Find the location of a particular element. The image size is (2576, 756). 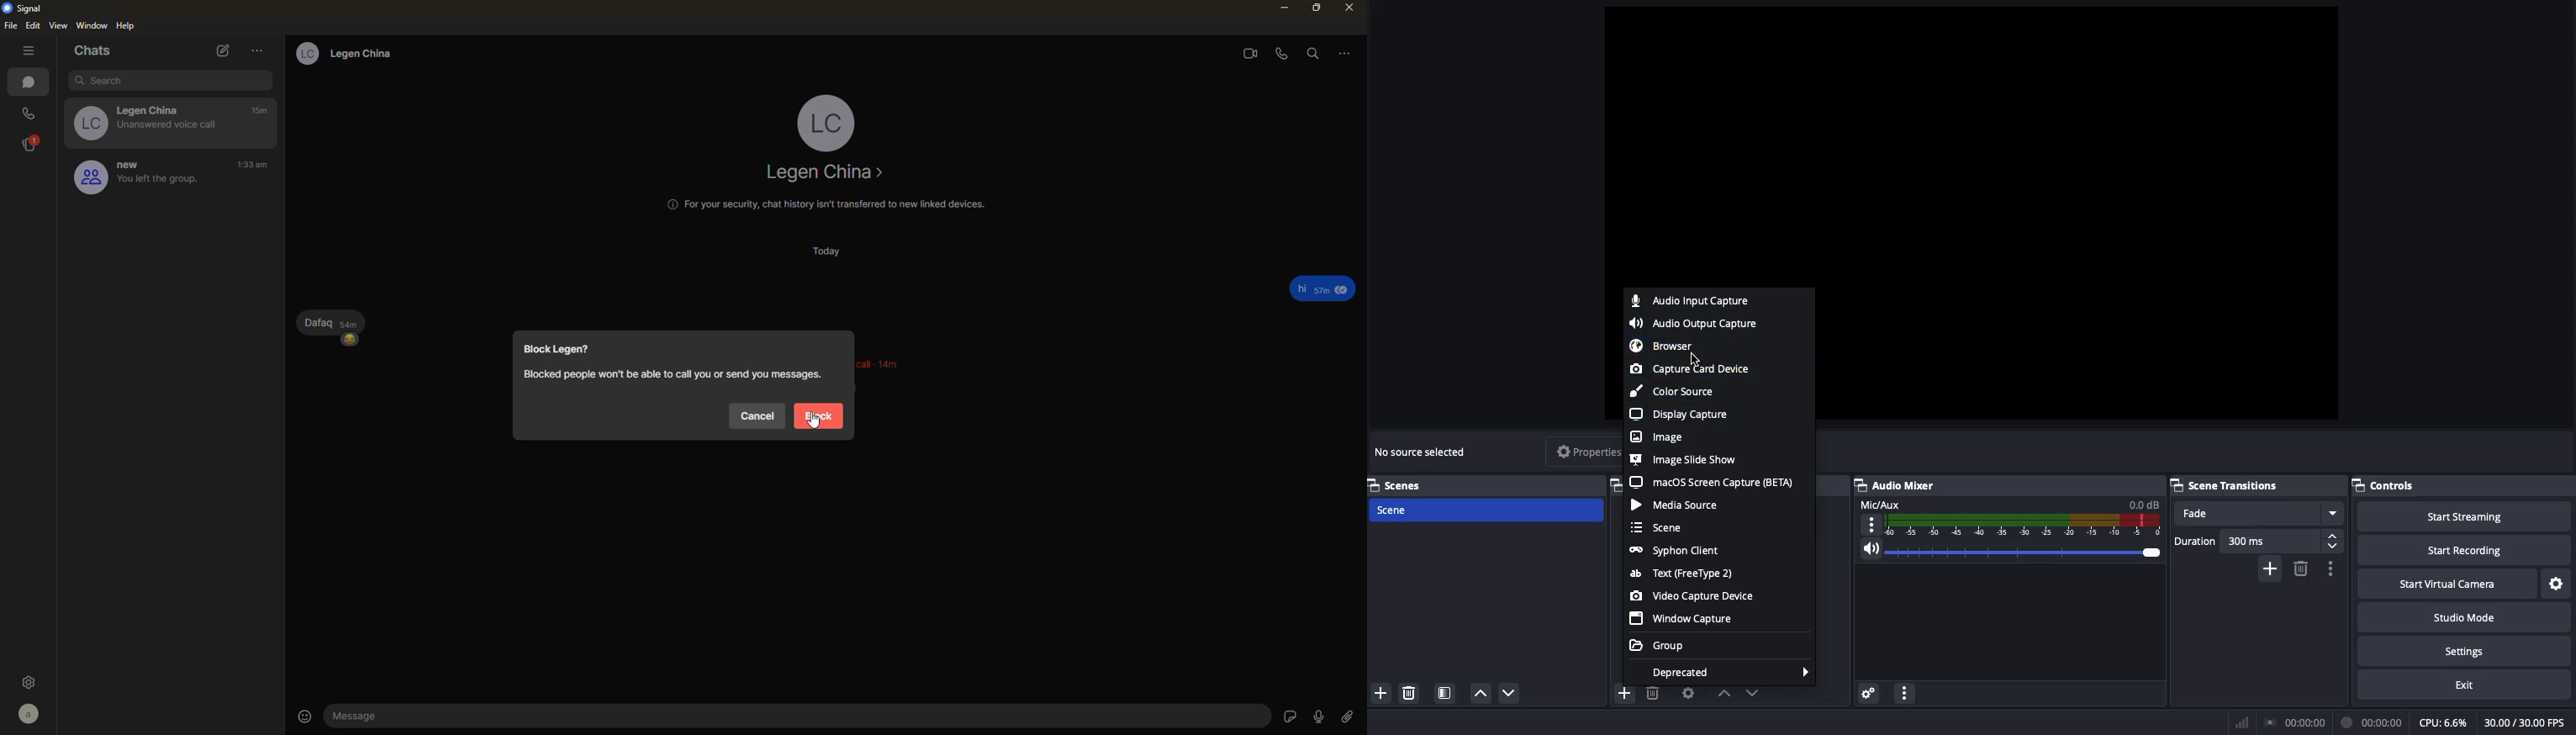

Audio input capture is located at coordinates (1691, 300).